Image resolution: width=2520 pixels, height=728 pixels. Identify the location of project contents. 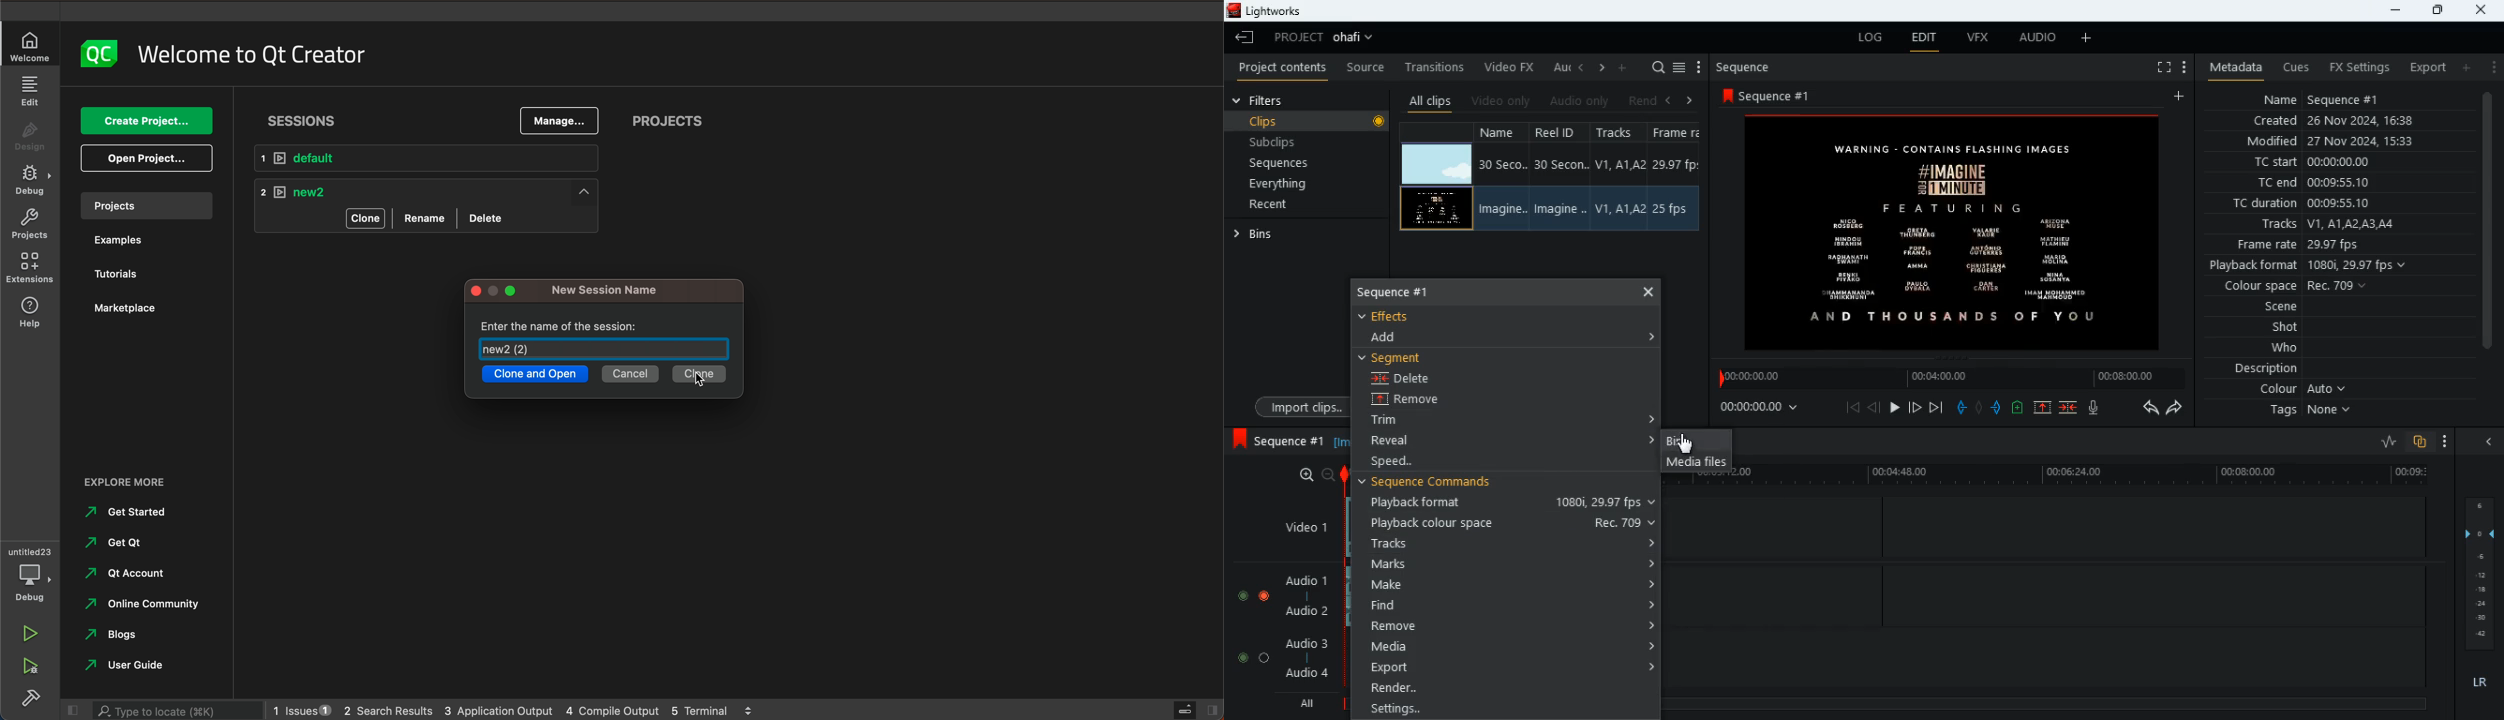
(1287, 68).